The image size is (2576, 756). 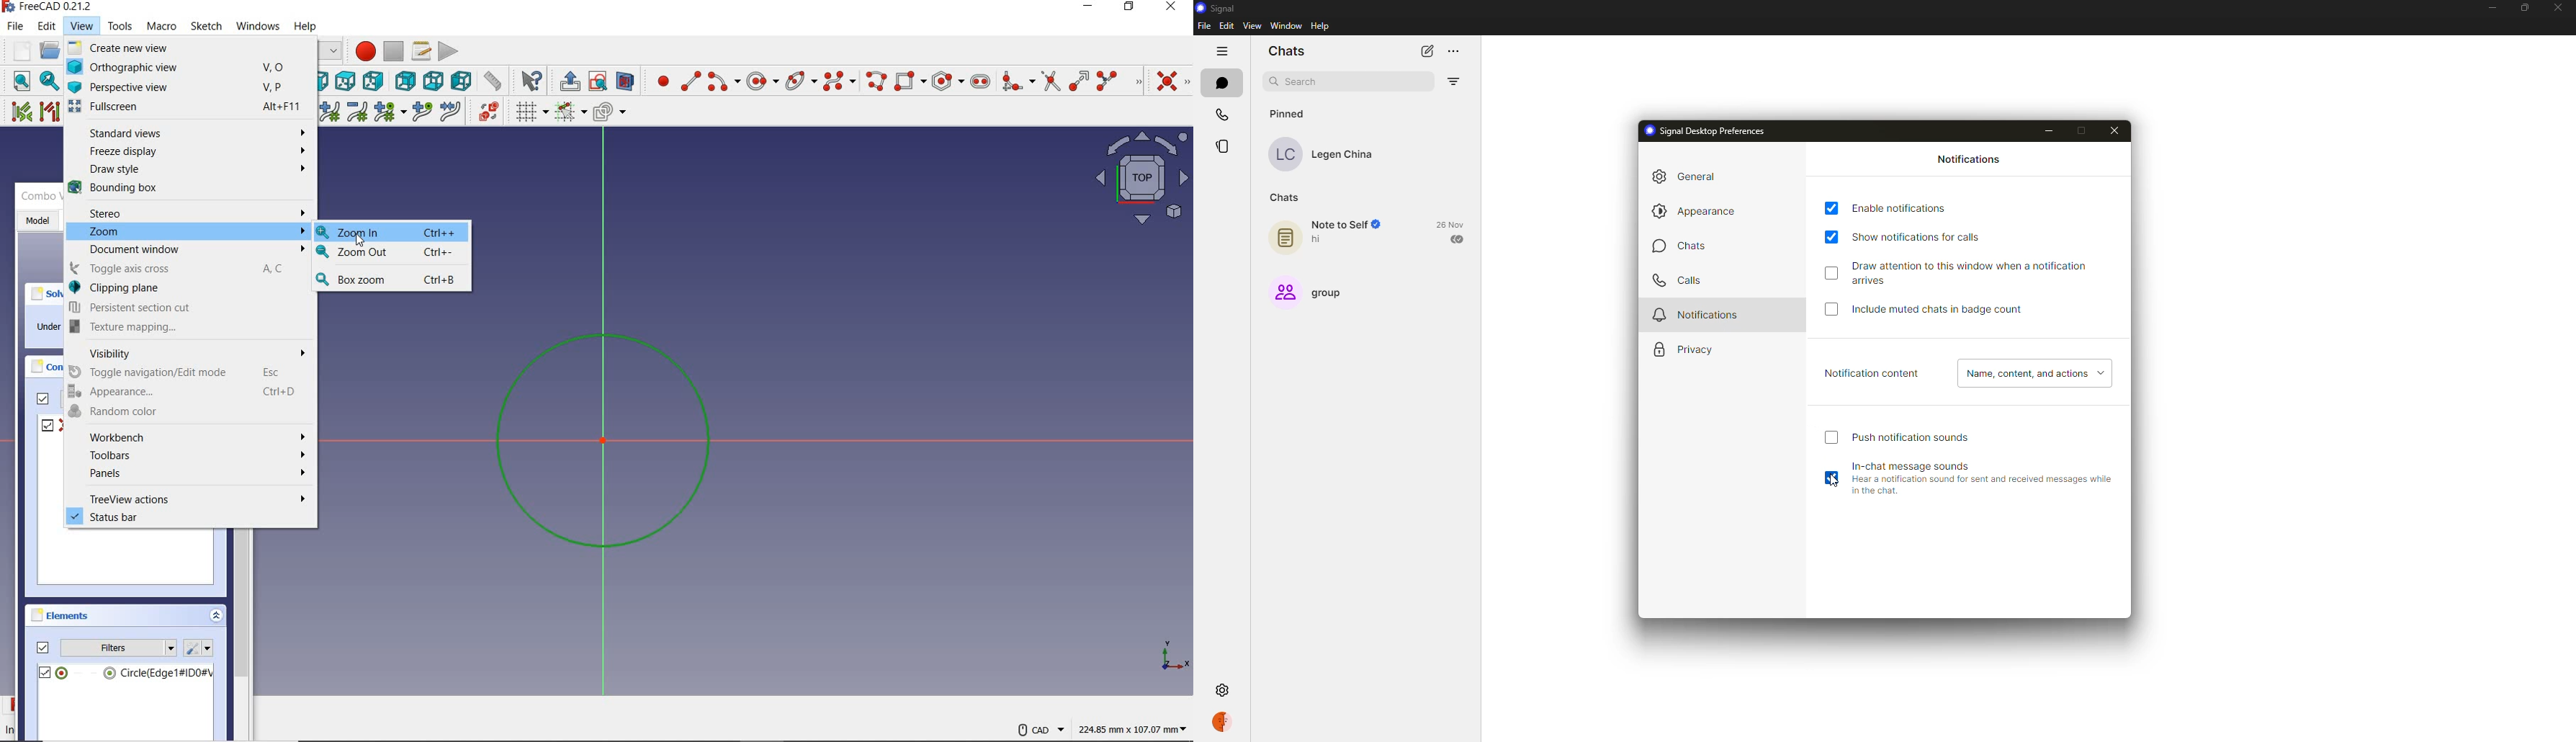 I want to click on more, so click(x=1455, y=49).